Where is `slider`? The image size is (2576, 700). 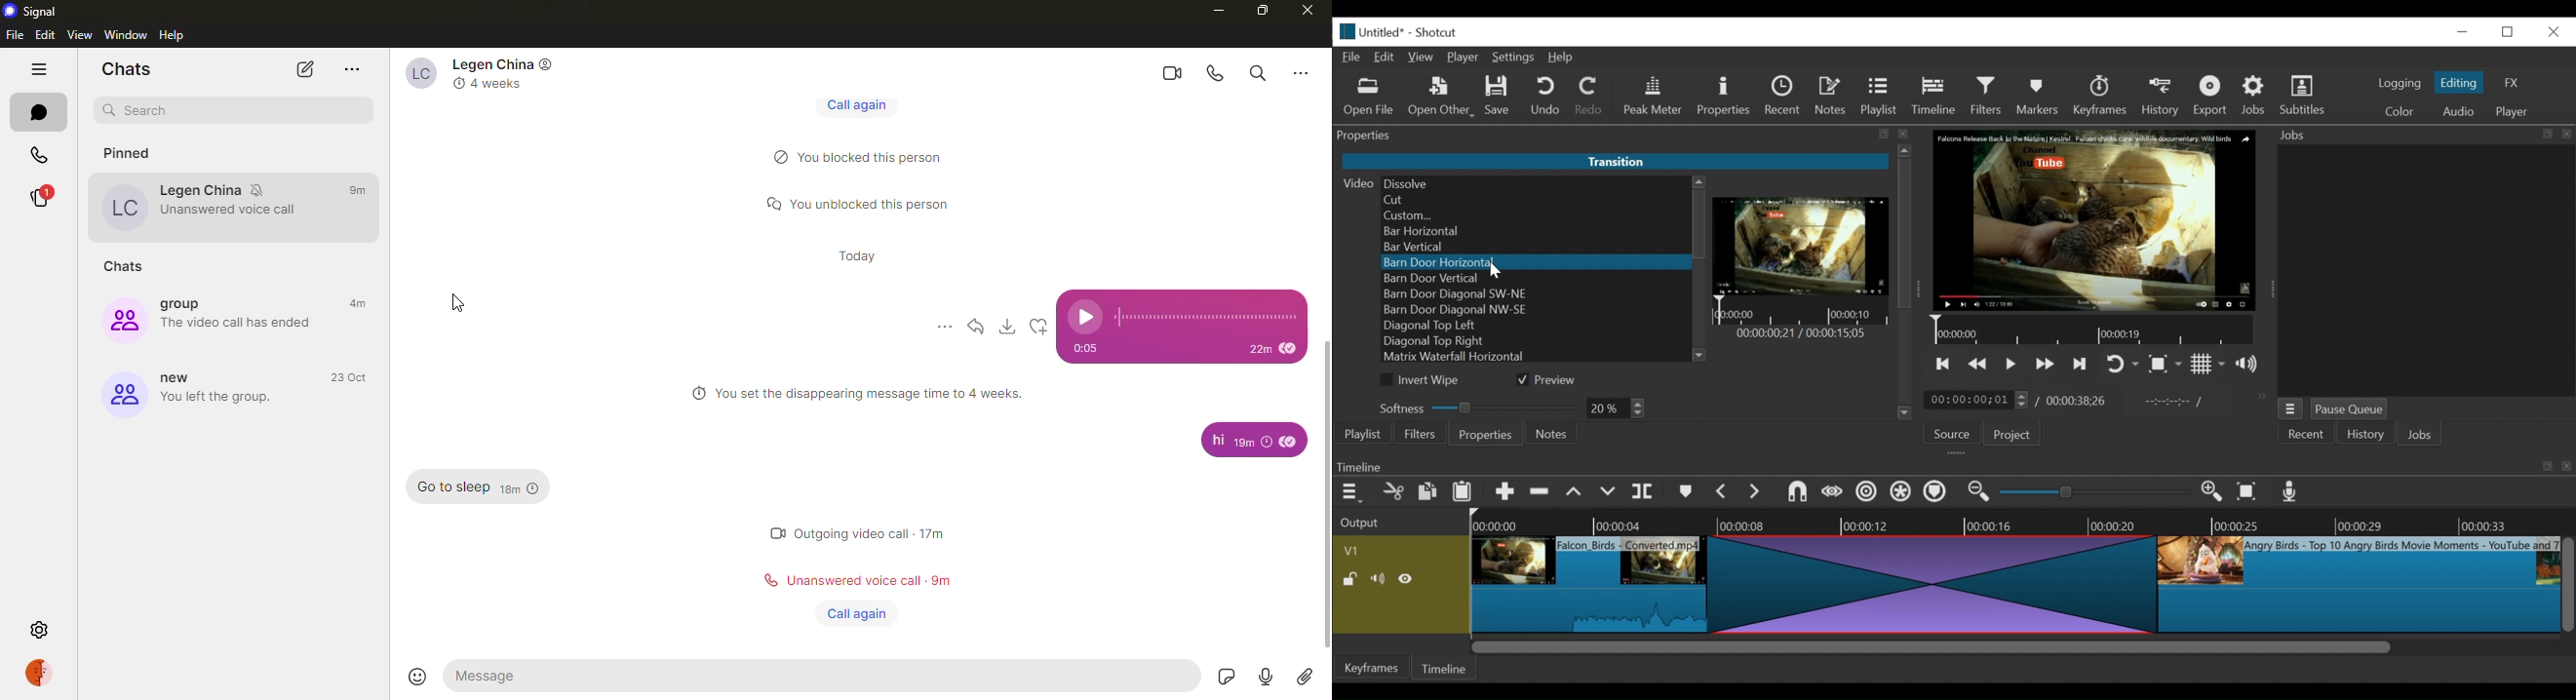
slider is located at coordinates (2092, 493).